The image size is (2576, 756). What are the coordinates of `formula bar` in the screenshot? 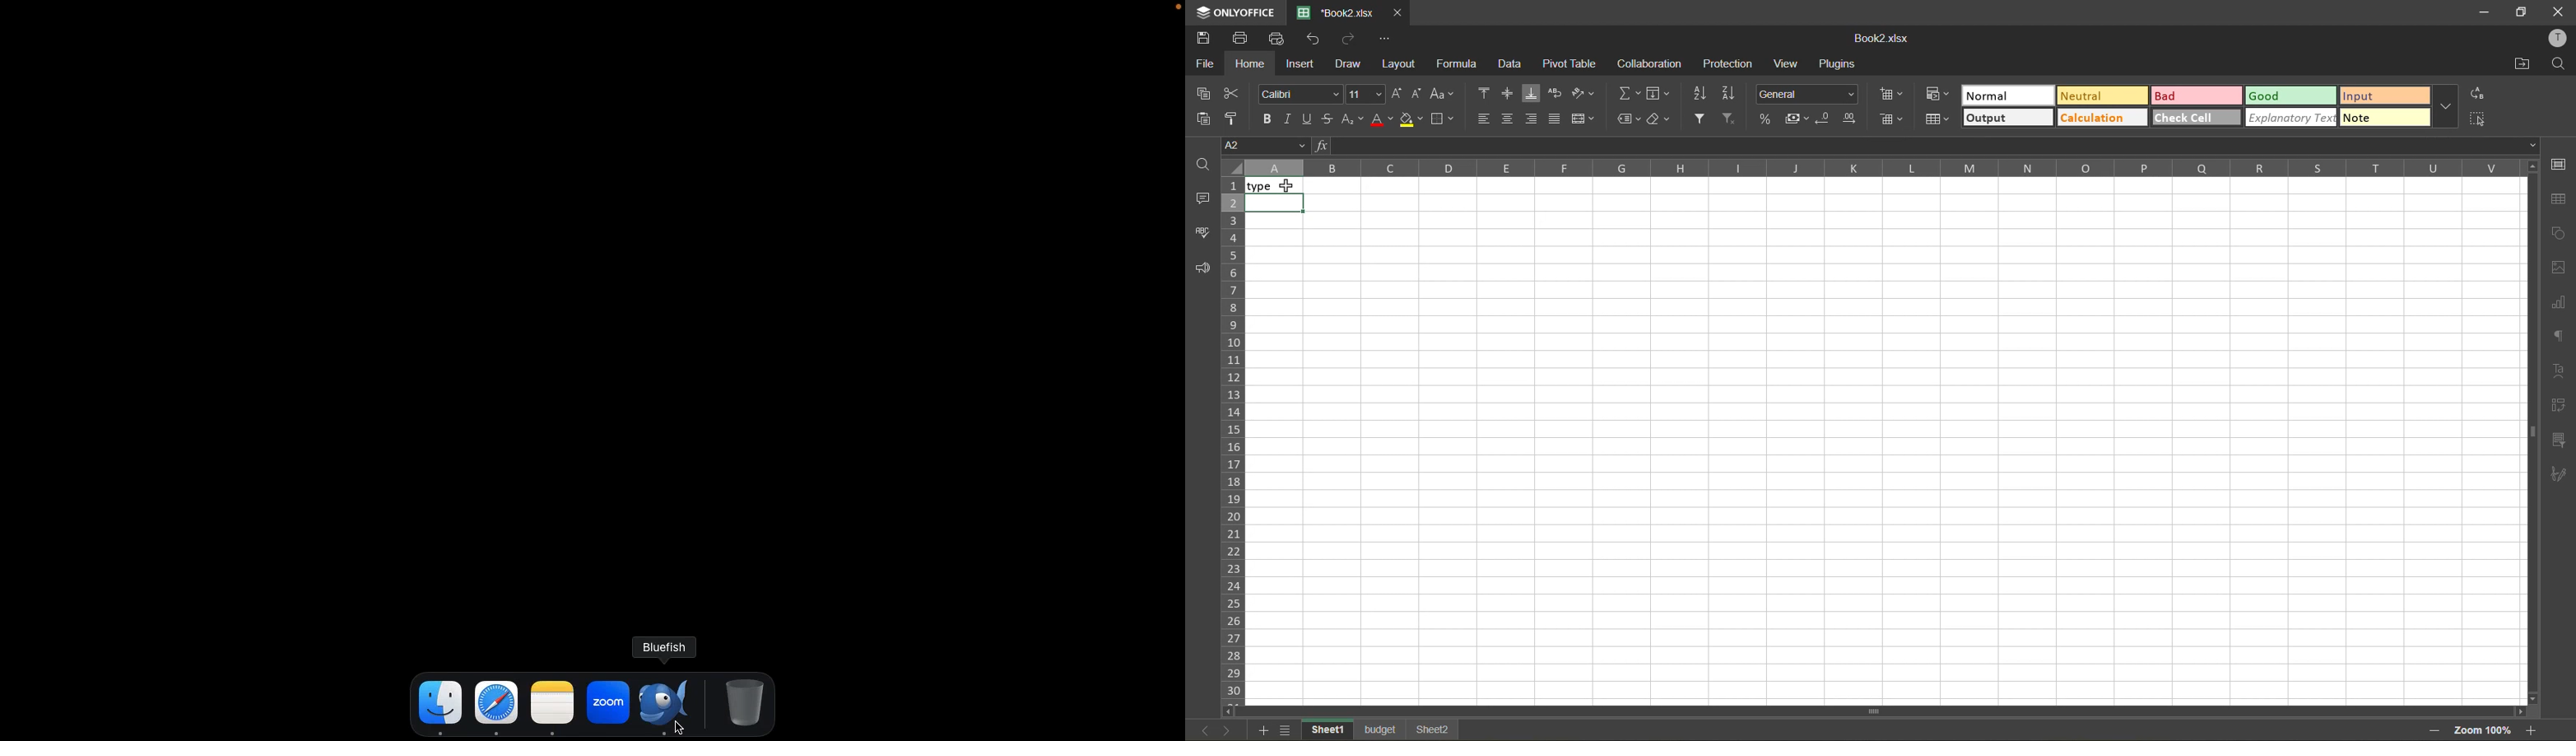 It's located at (1929, 146).